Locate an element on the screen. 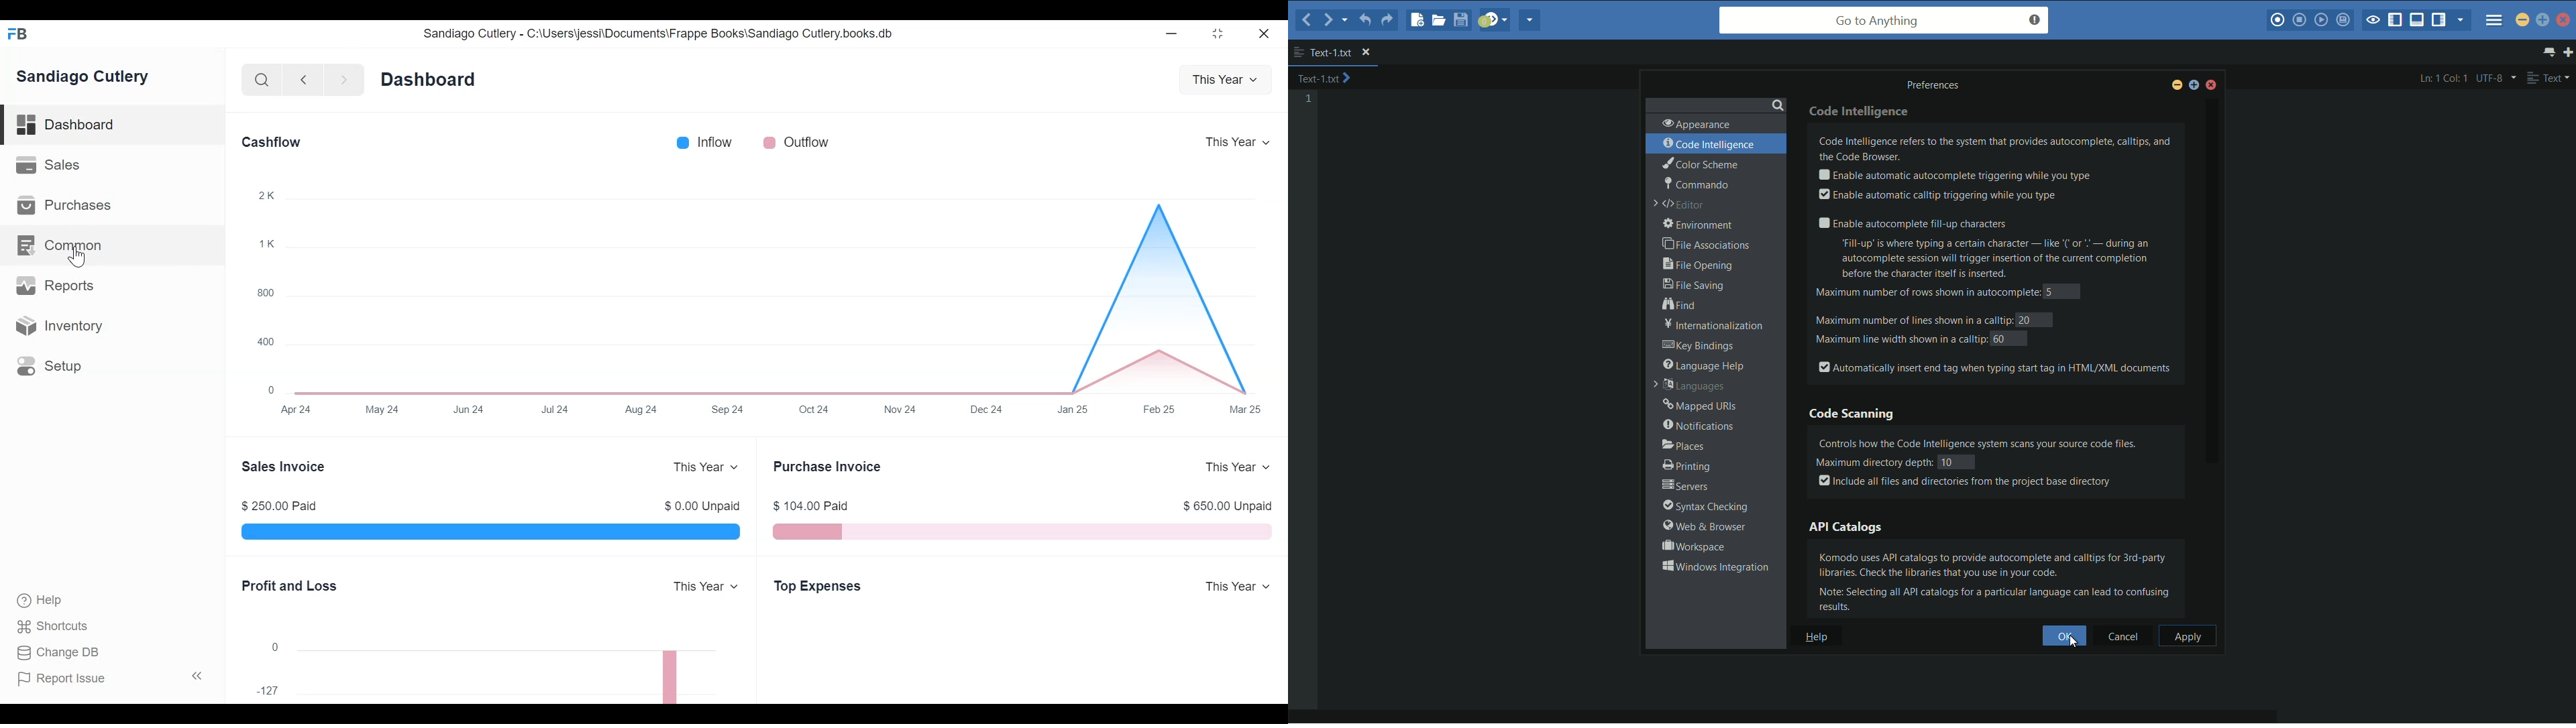 The width and height of the screenshot is (2576, 728). Inflow is located at coordinates (708, 141).